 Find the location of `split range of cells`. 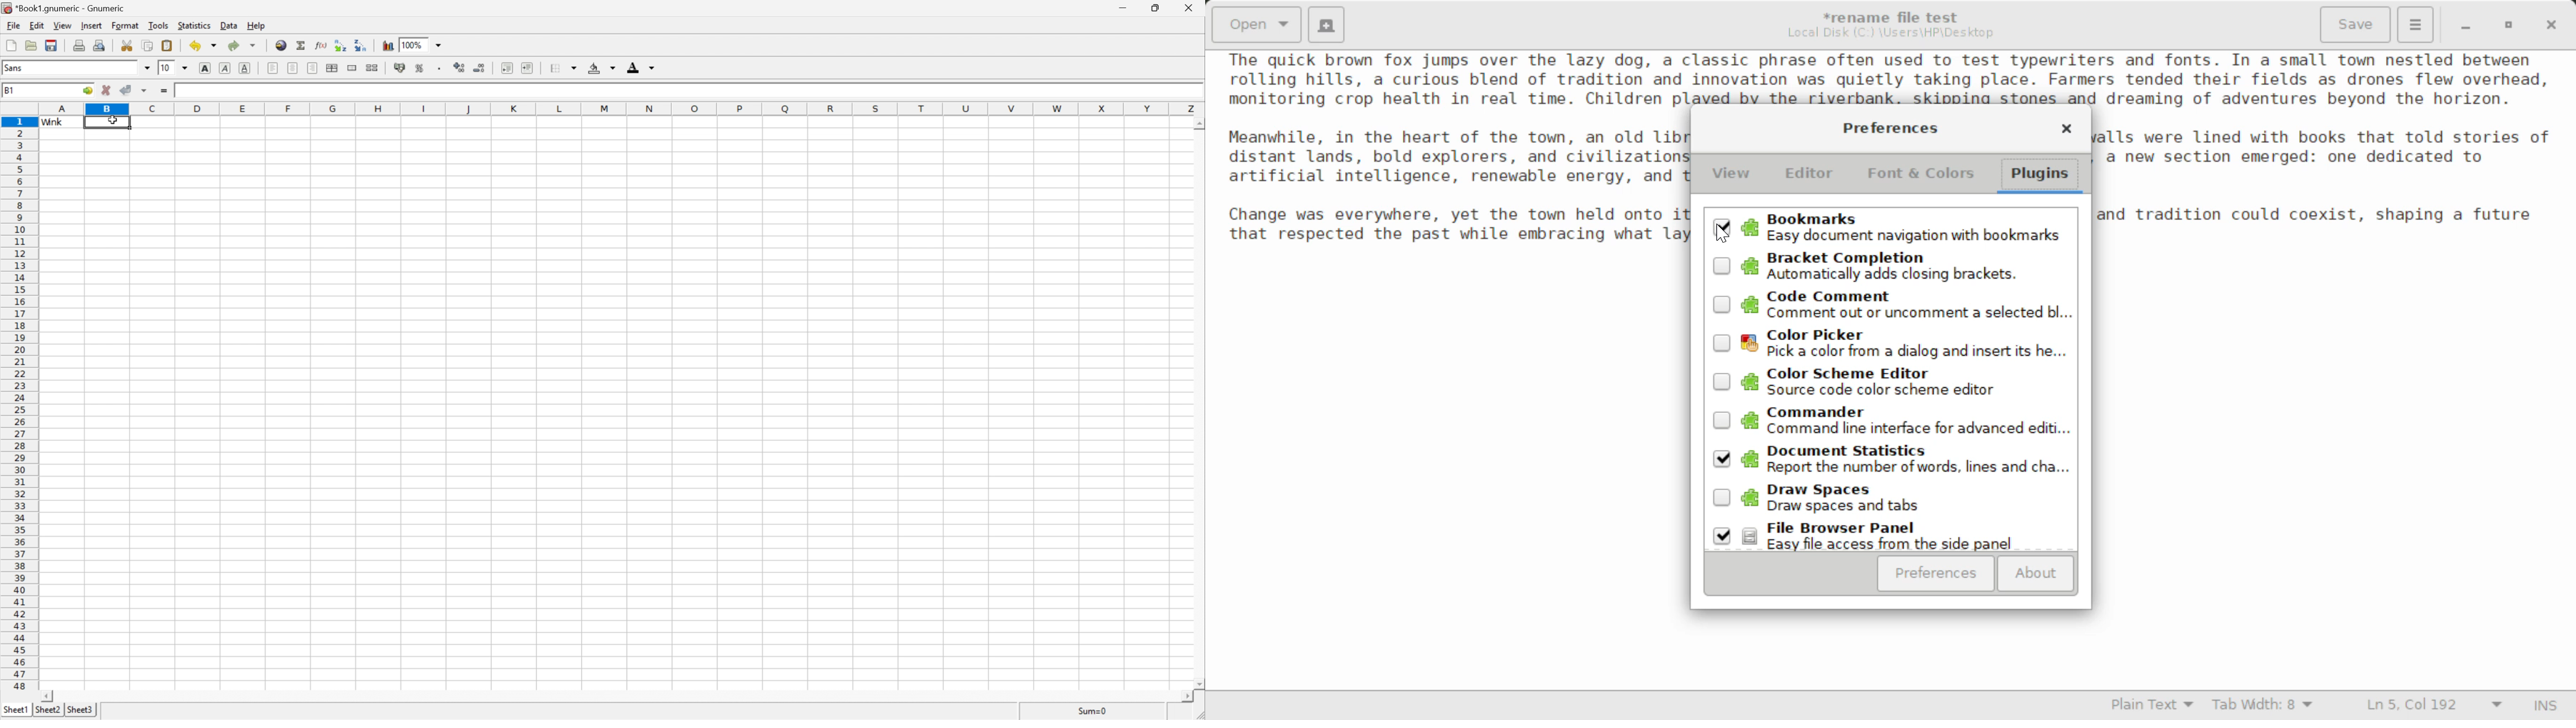

split range of cells is located at coordinates (354, 68).